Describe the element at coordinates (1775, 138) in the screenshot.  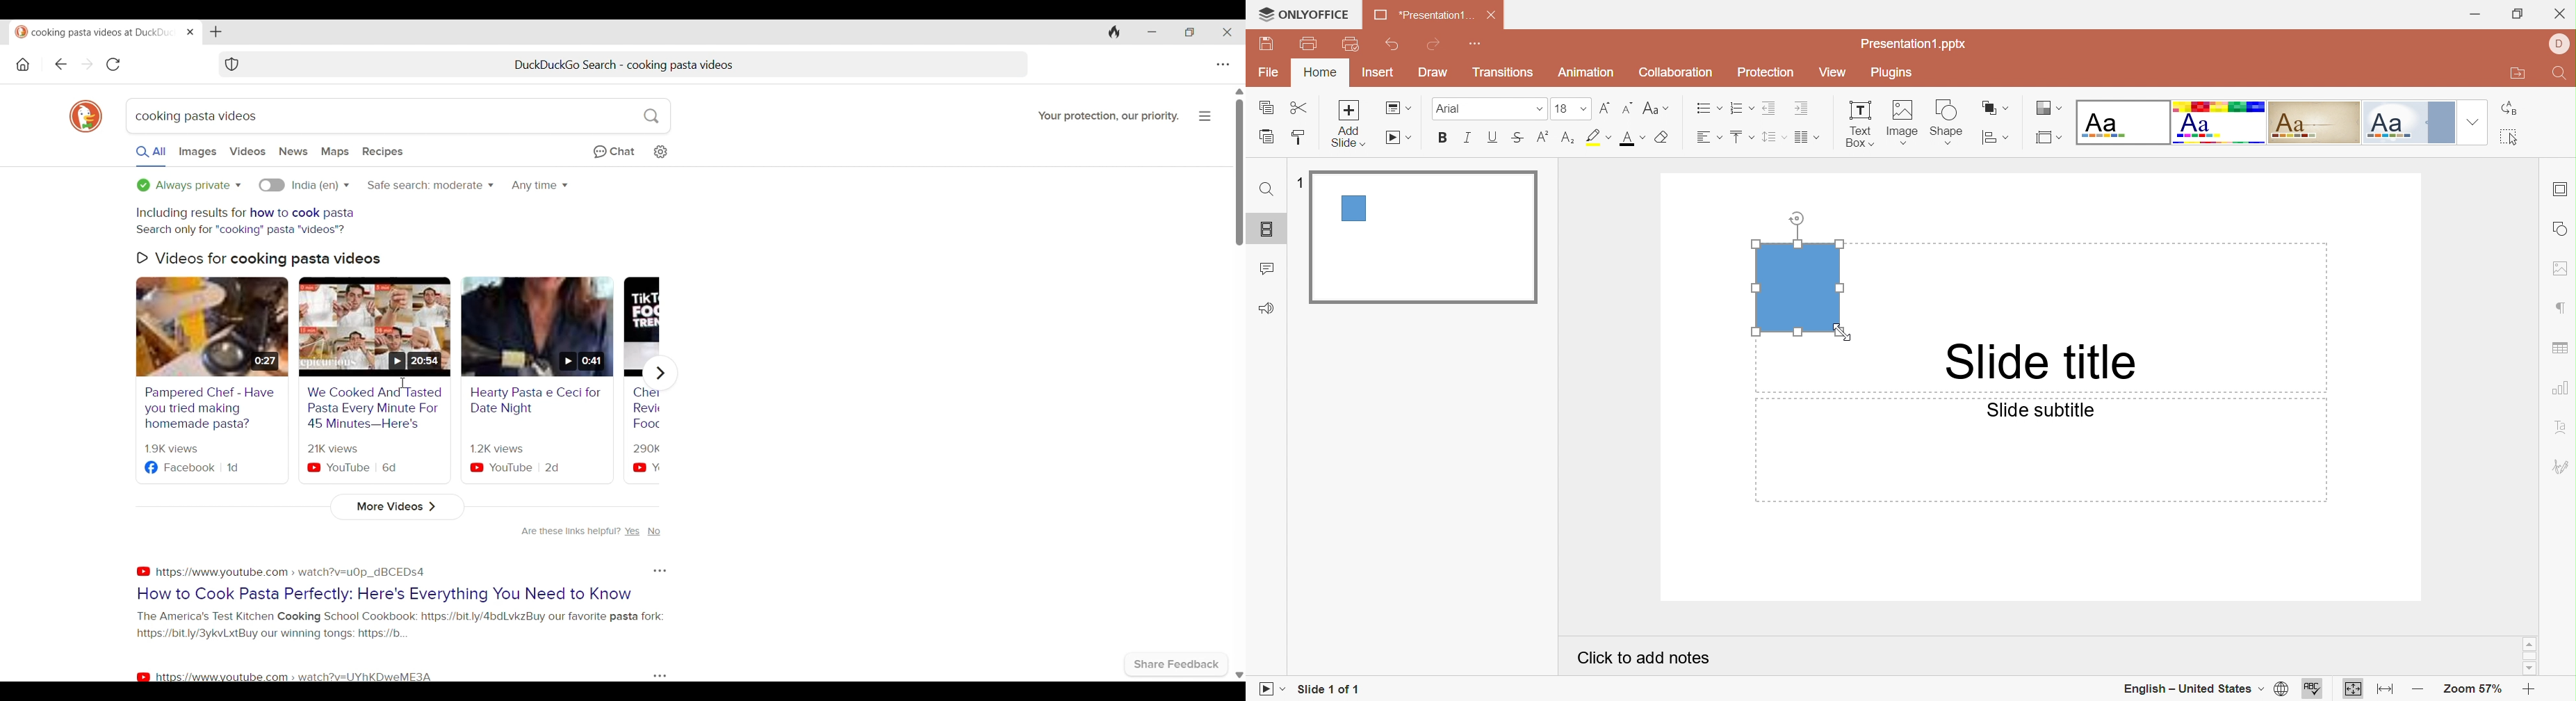
I see `Line spacing` at that location.